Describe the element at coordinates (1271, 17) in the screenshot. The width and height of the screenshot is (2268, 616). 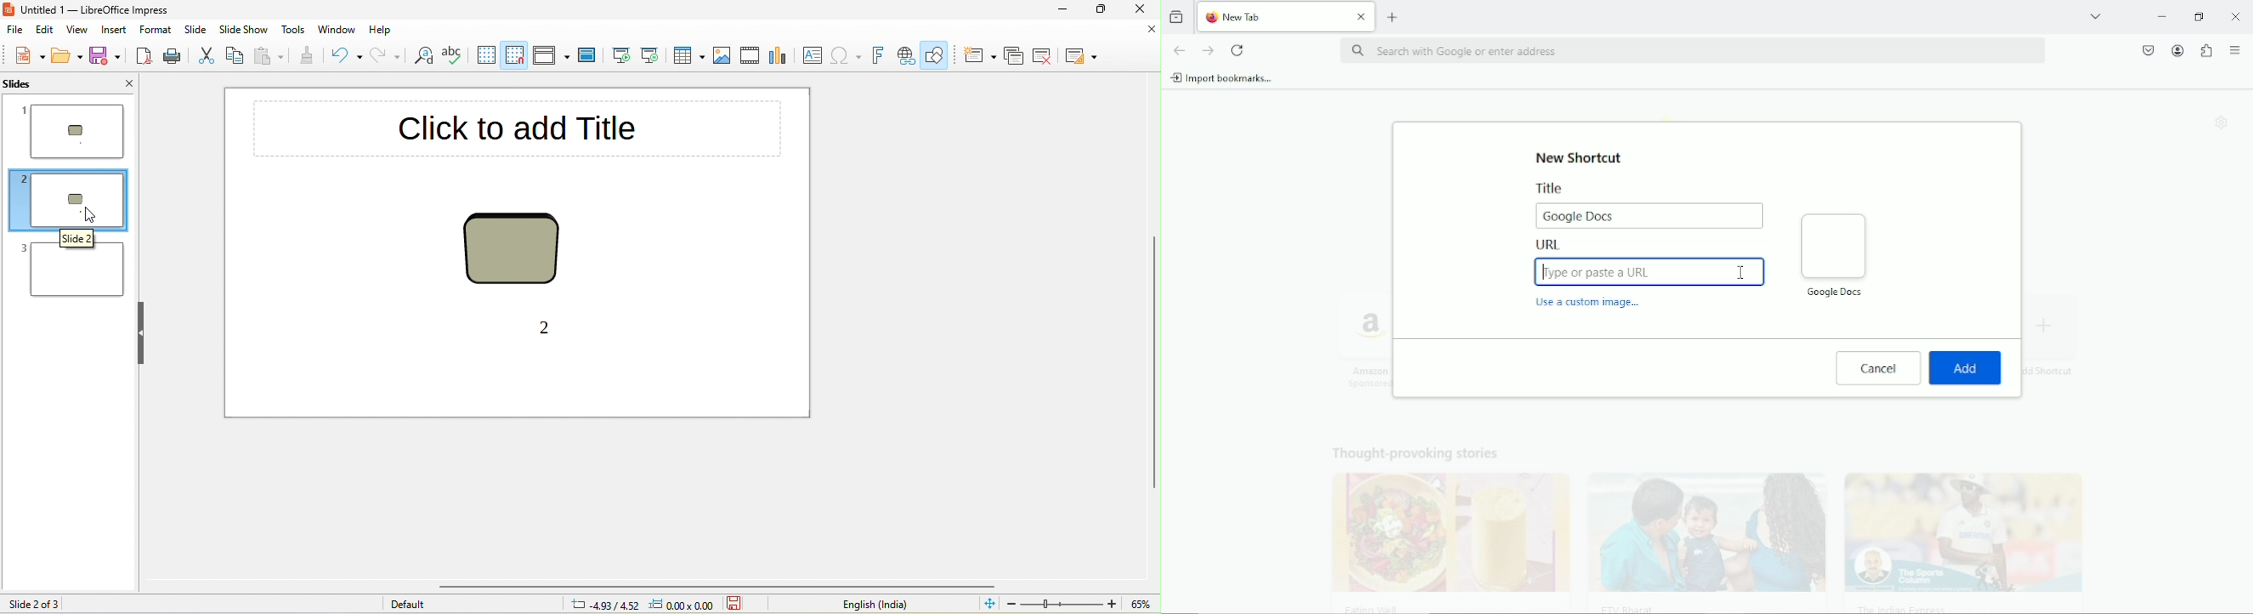
I see `New Tab` at that location.